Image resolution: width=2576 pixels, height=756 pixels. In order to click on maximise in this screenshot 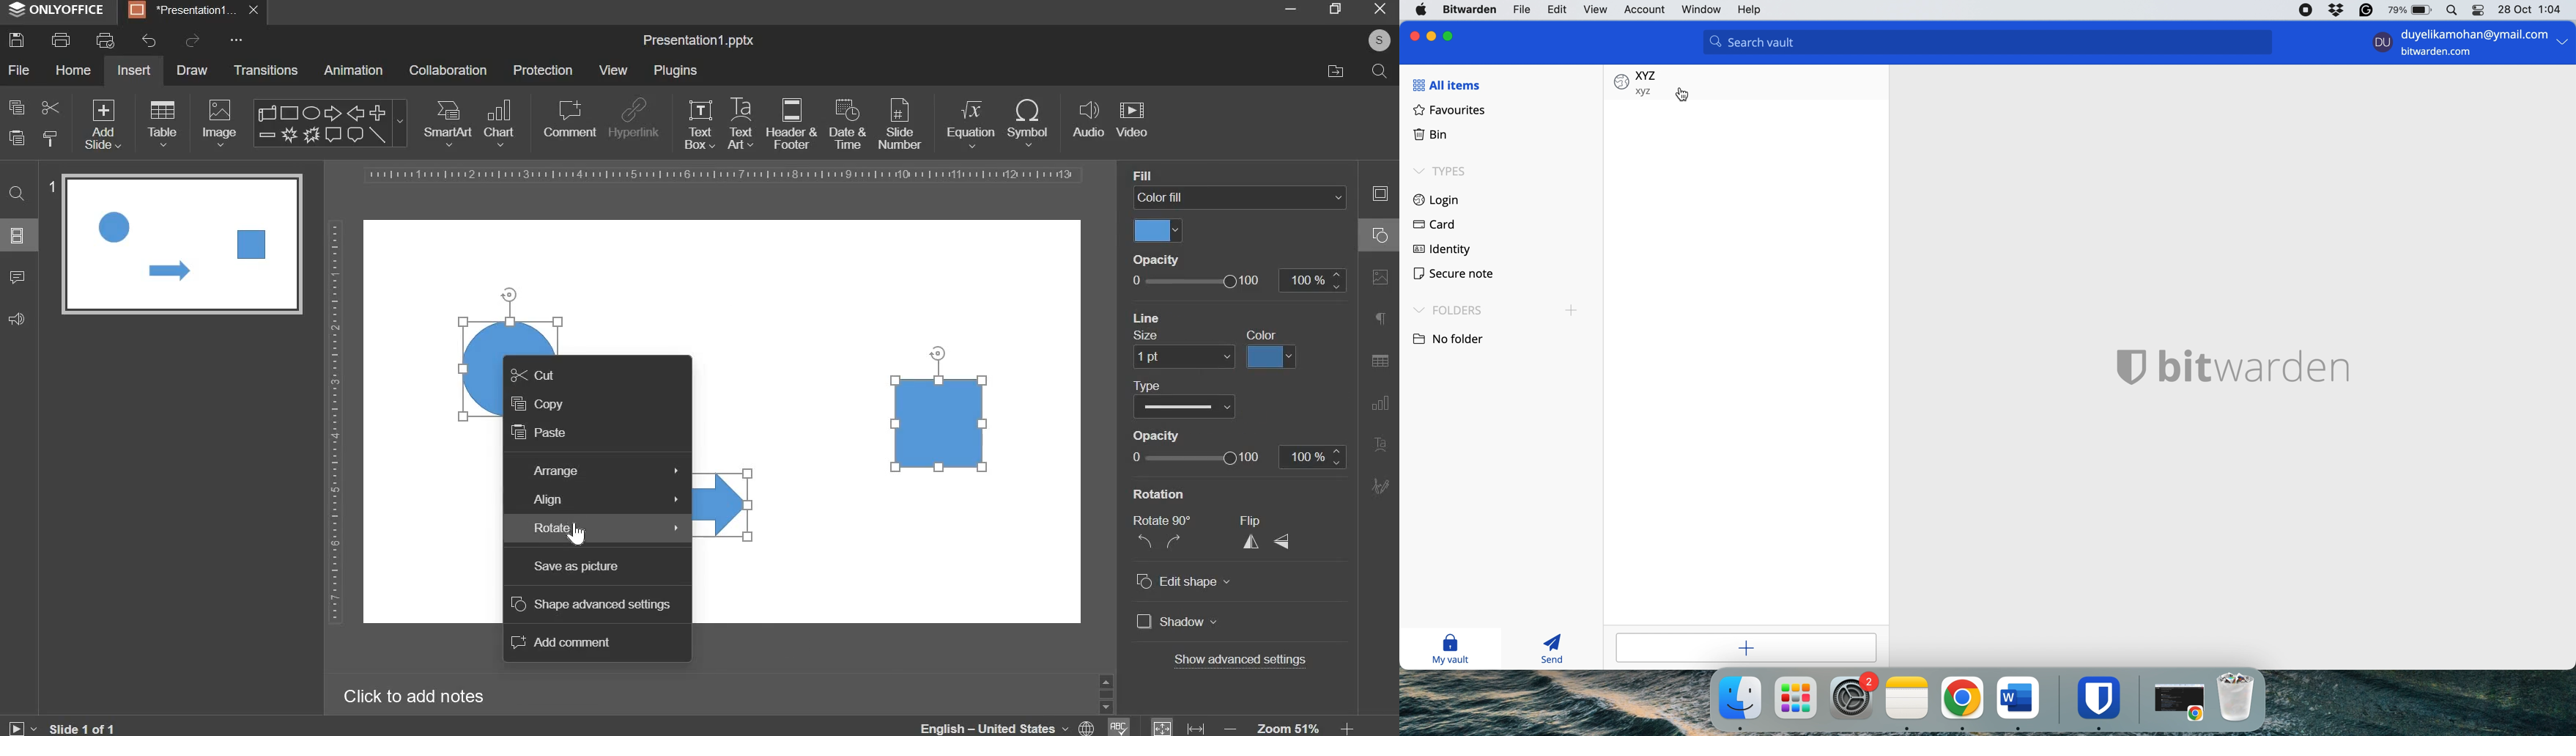, I will do `click(1451, 34)`.